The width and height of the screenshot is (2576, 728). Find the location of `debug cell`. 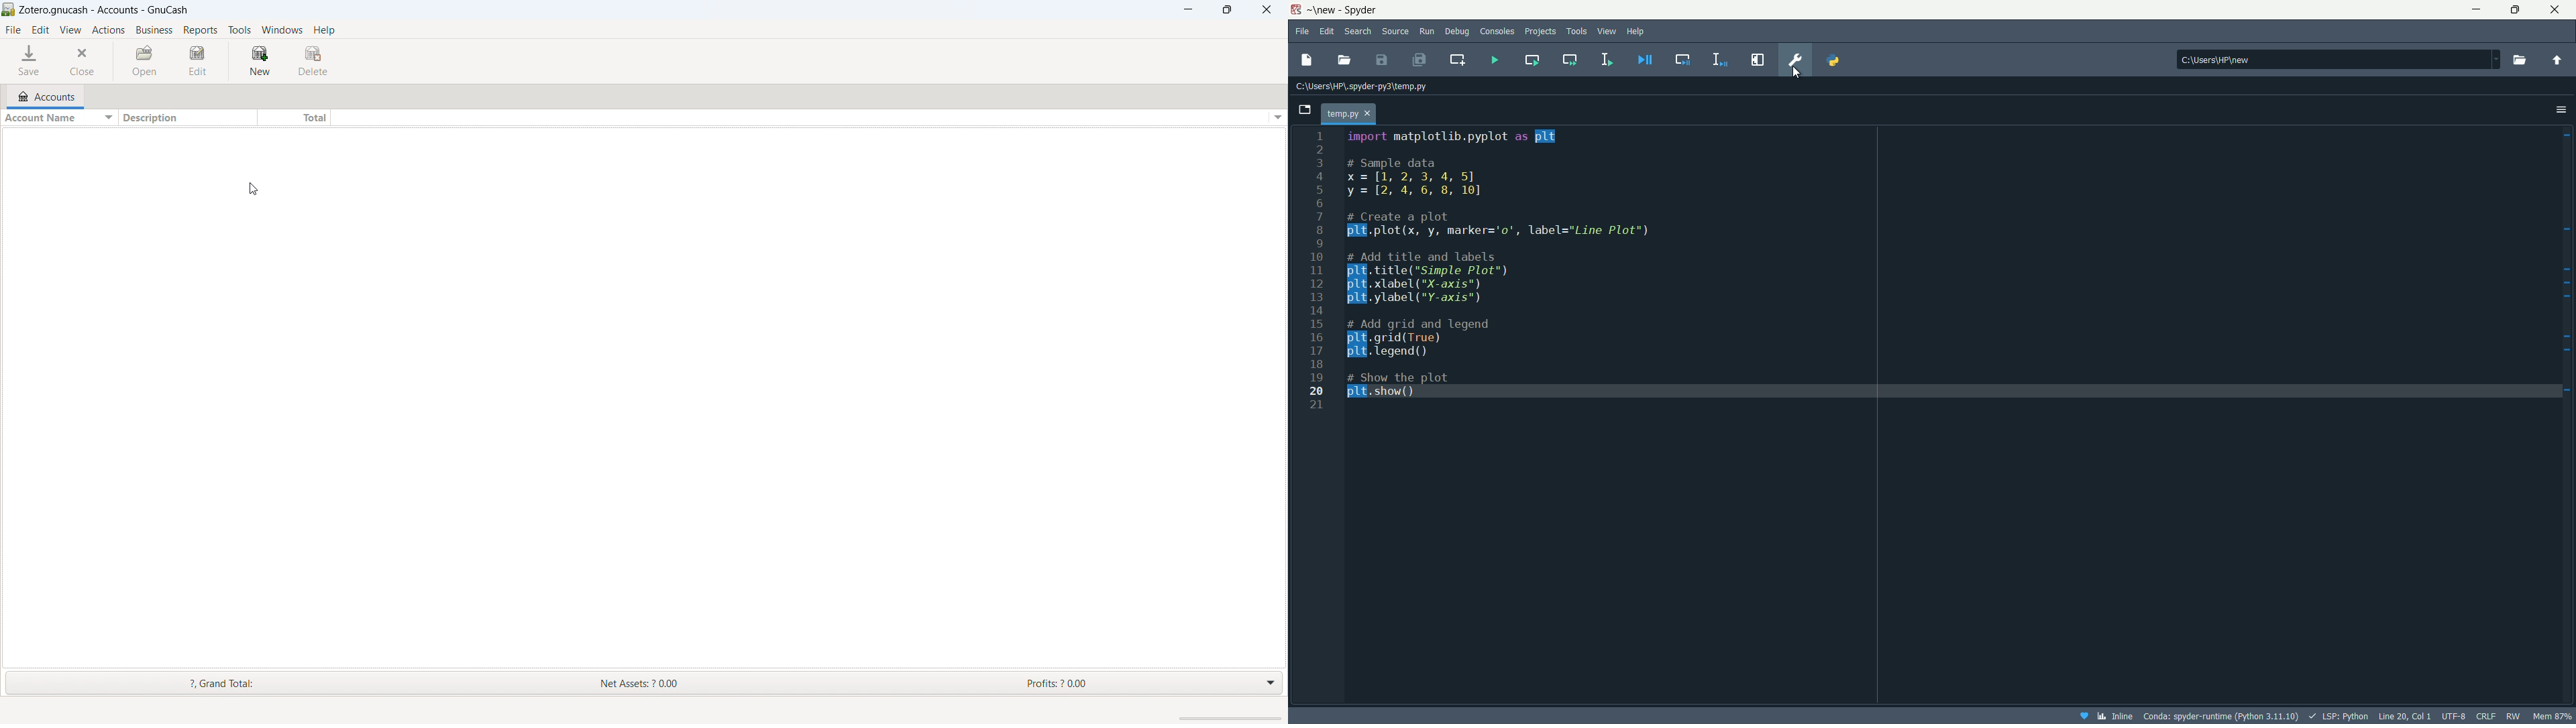

debug cell is located at coordinates (1682, 58).